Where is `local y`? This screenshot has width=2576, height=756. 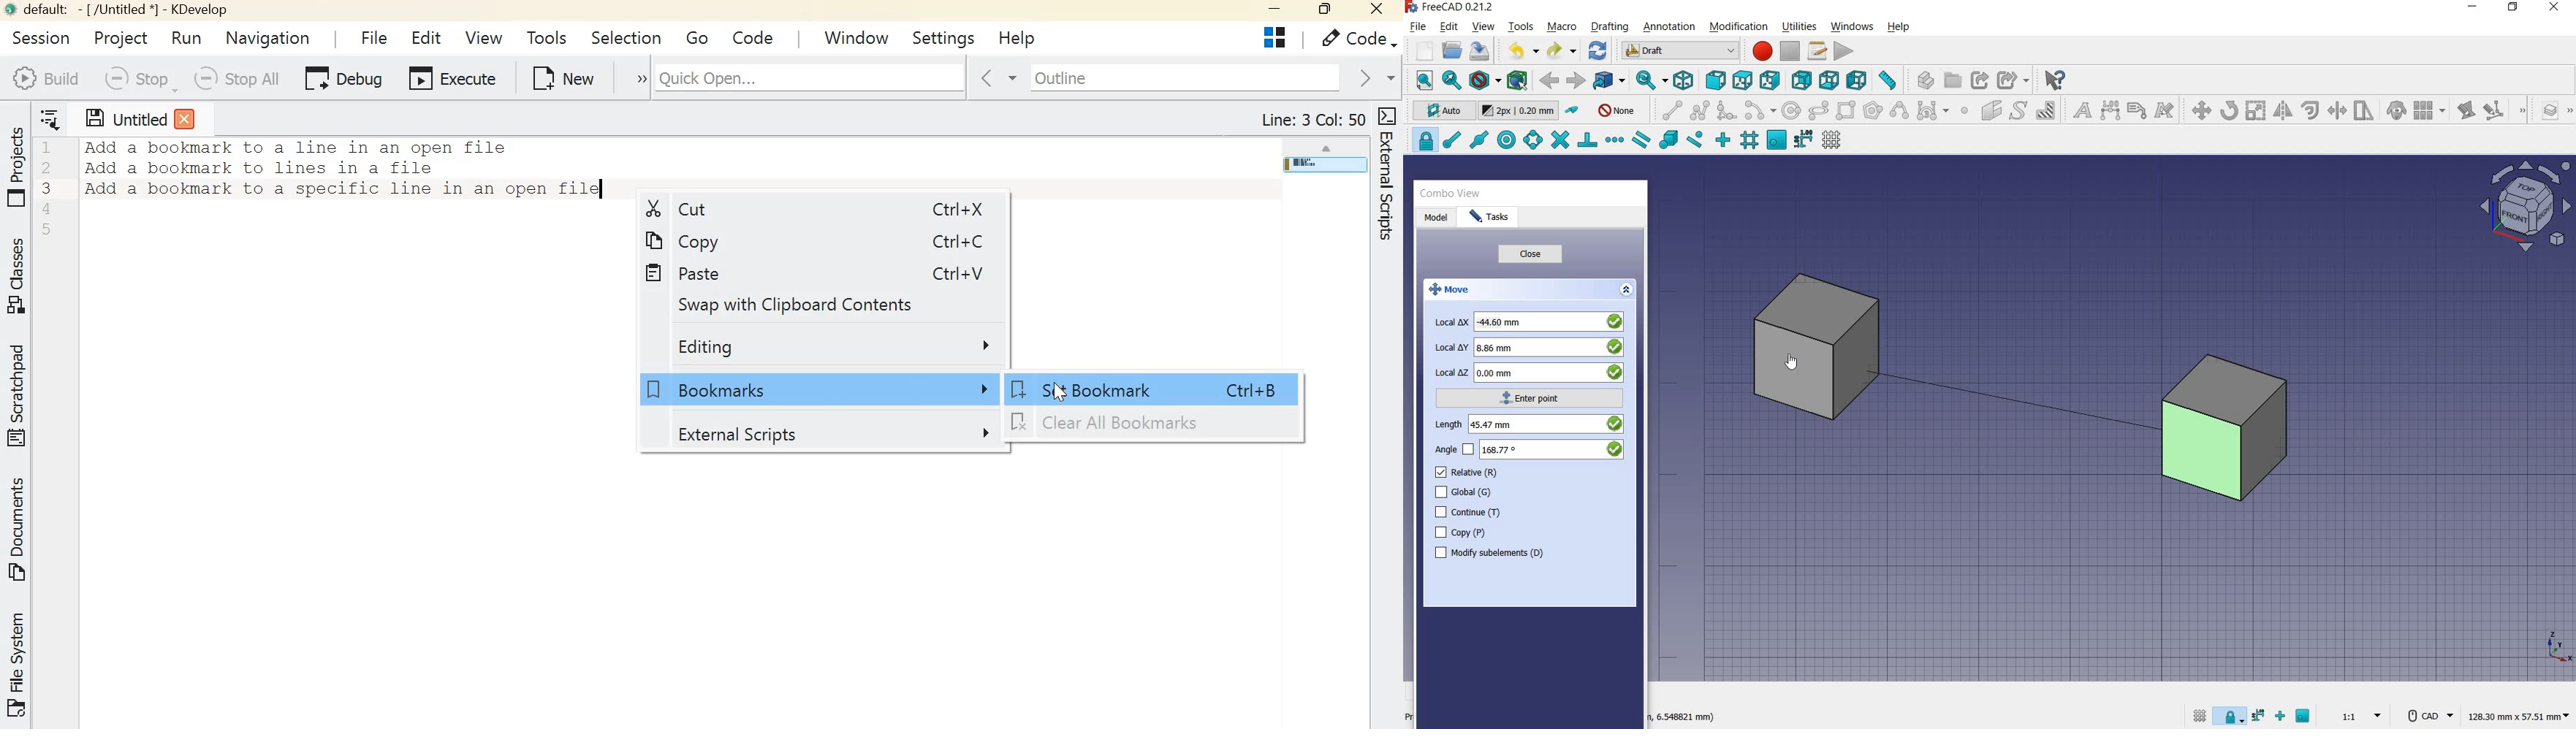
local y is located at coordinates (1531, 346).